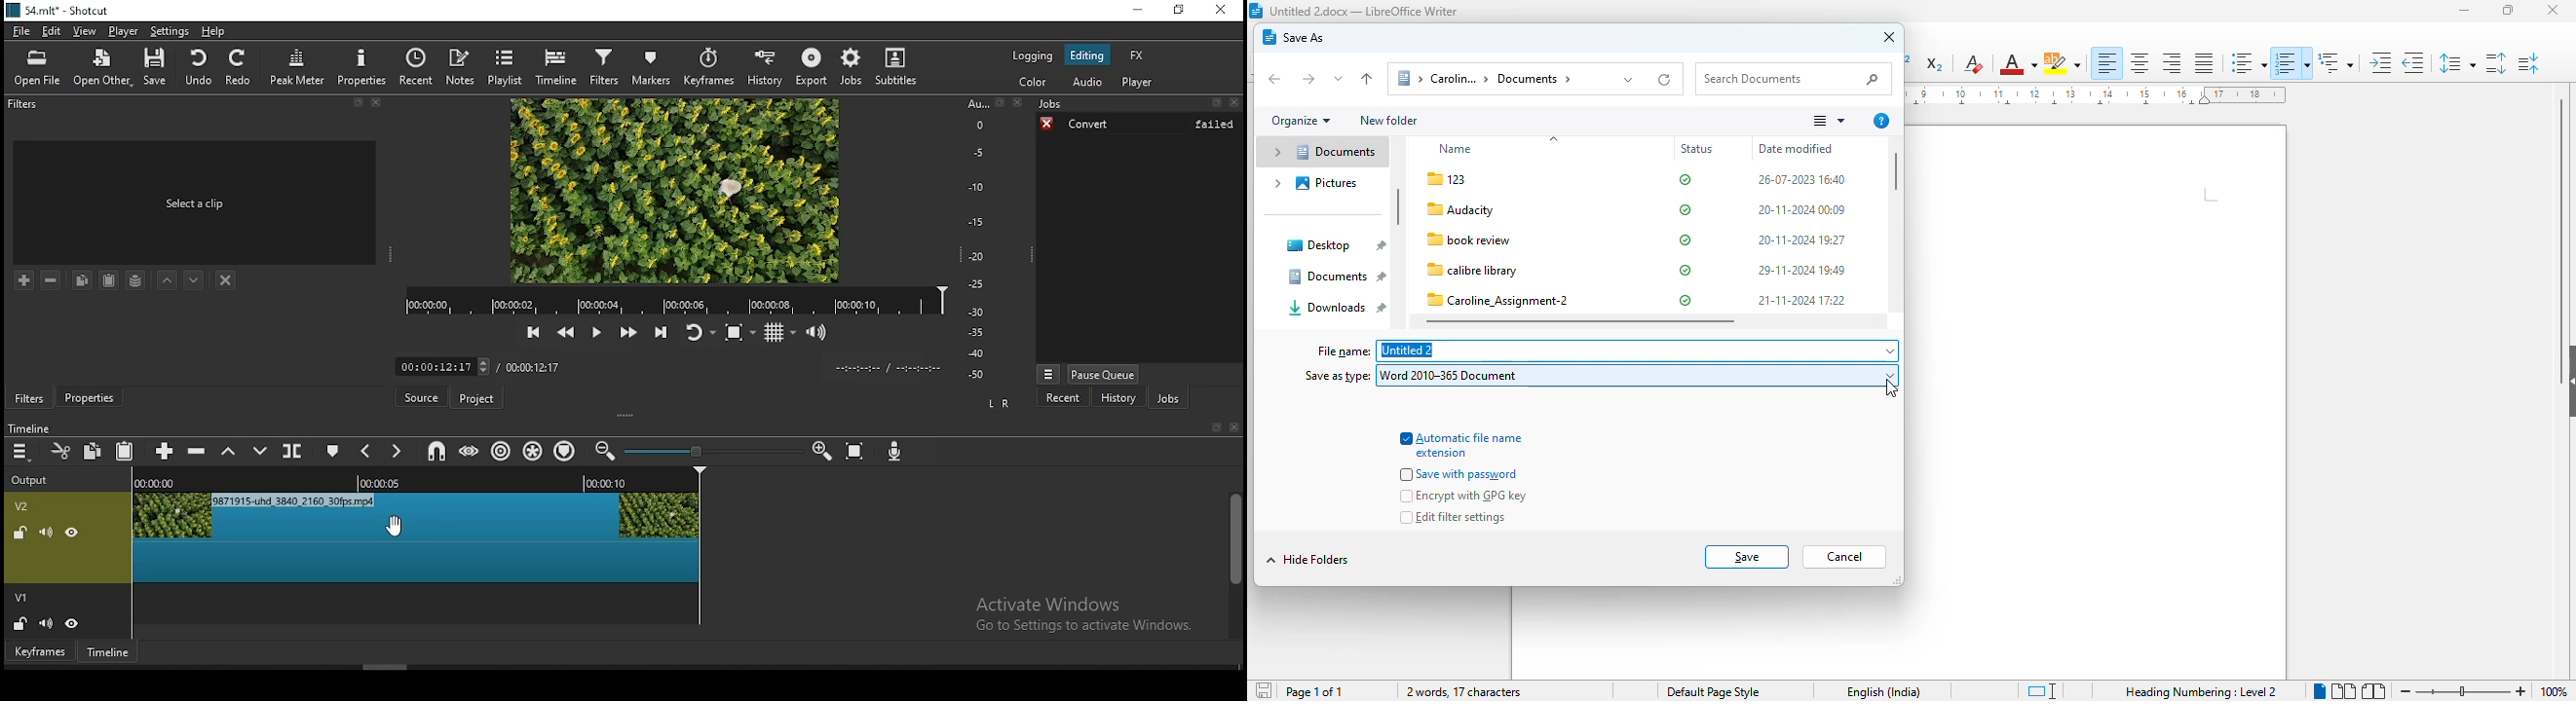  I want to click on up to "personal", so click(1366, 79).